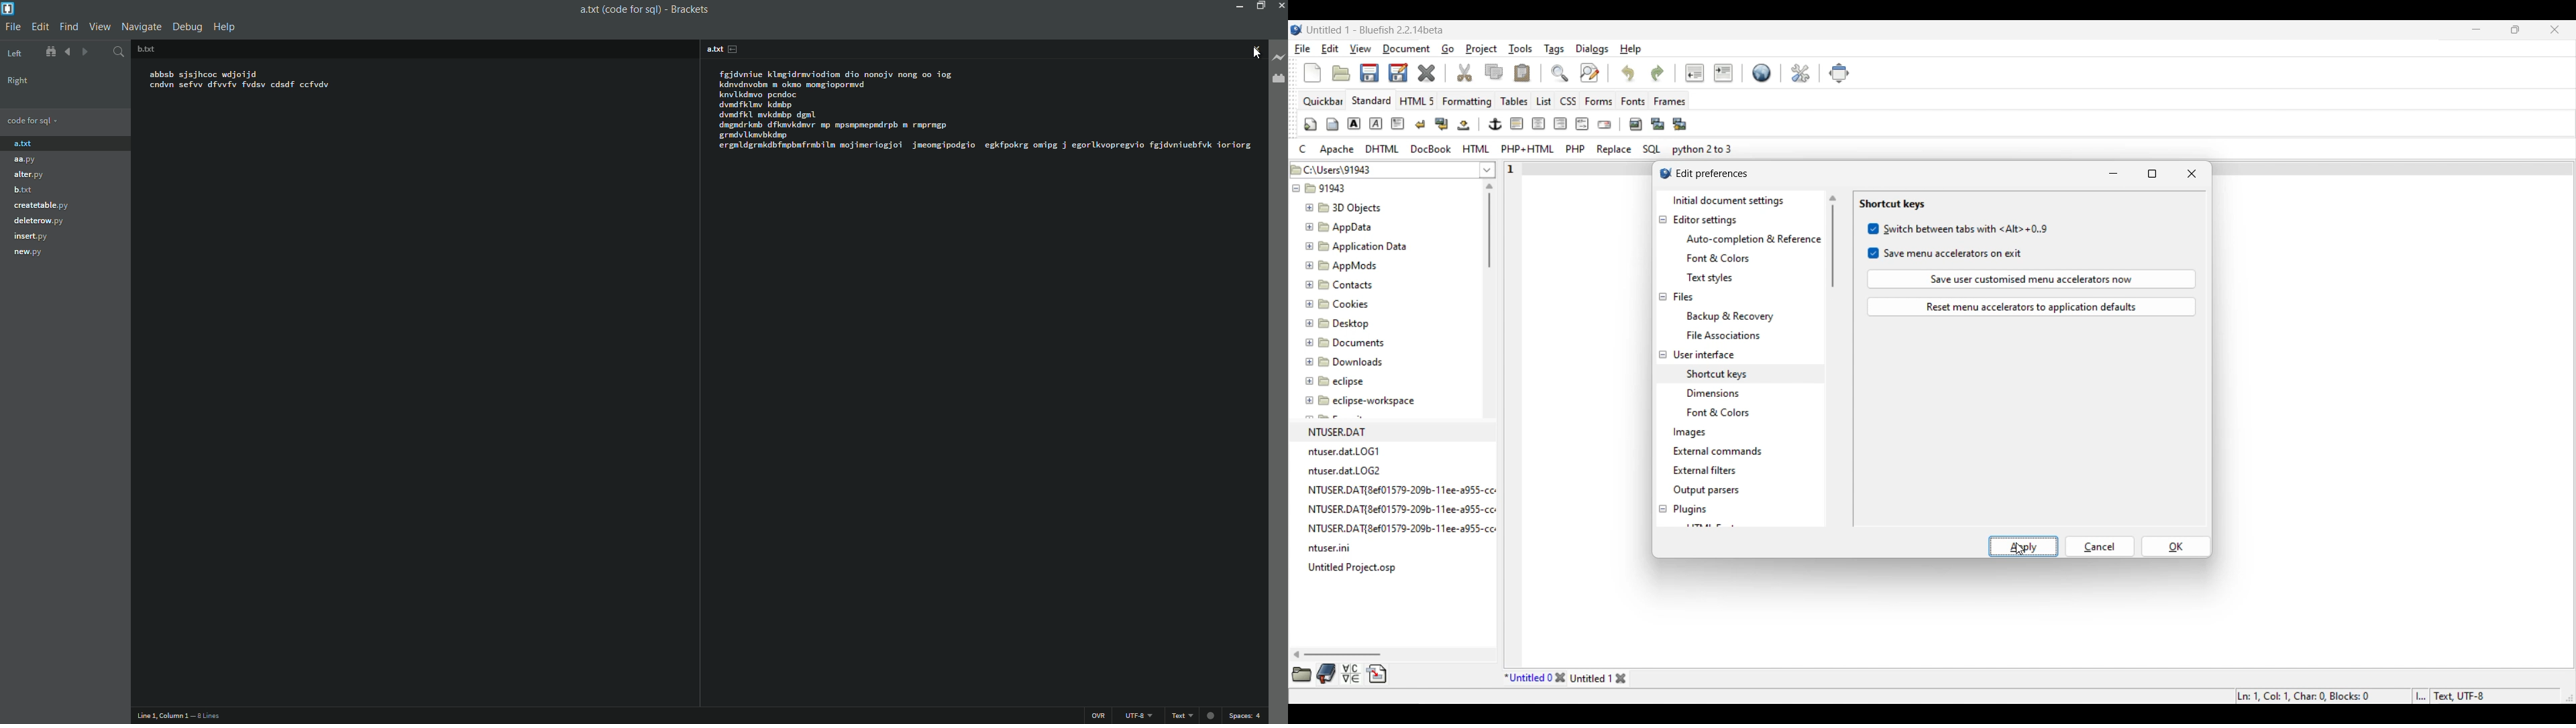 The image size is (2576, 728). I want to click on Formatting, so click(1467, 102).